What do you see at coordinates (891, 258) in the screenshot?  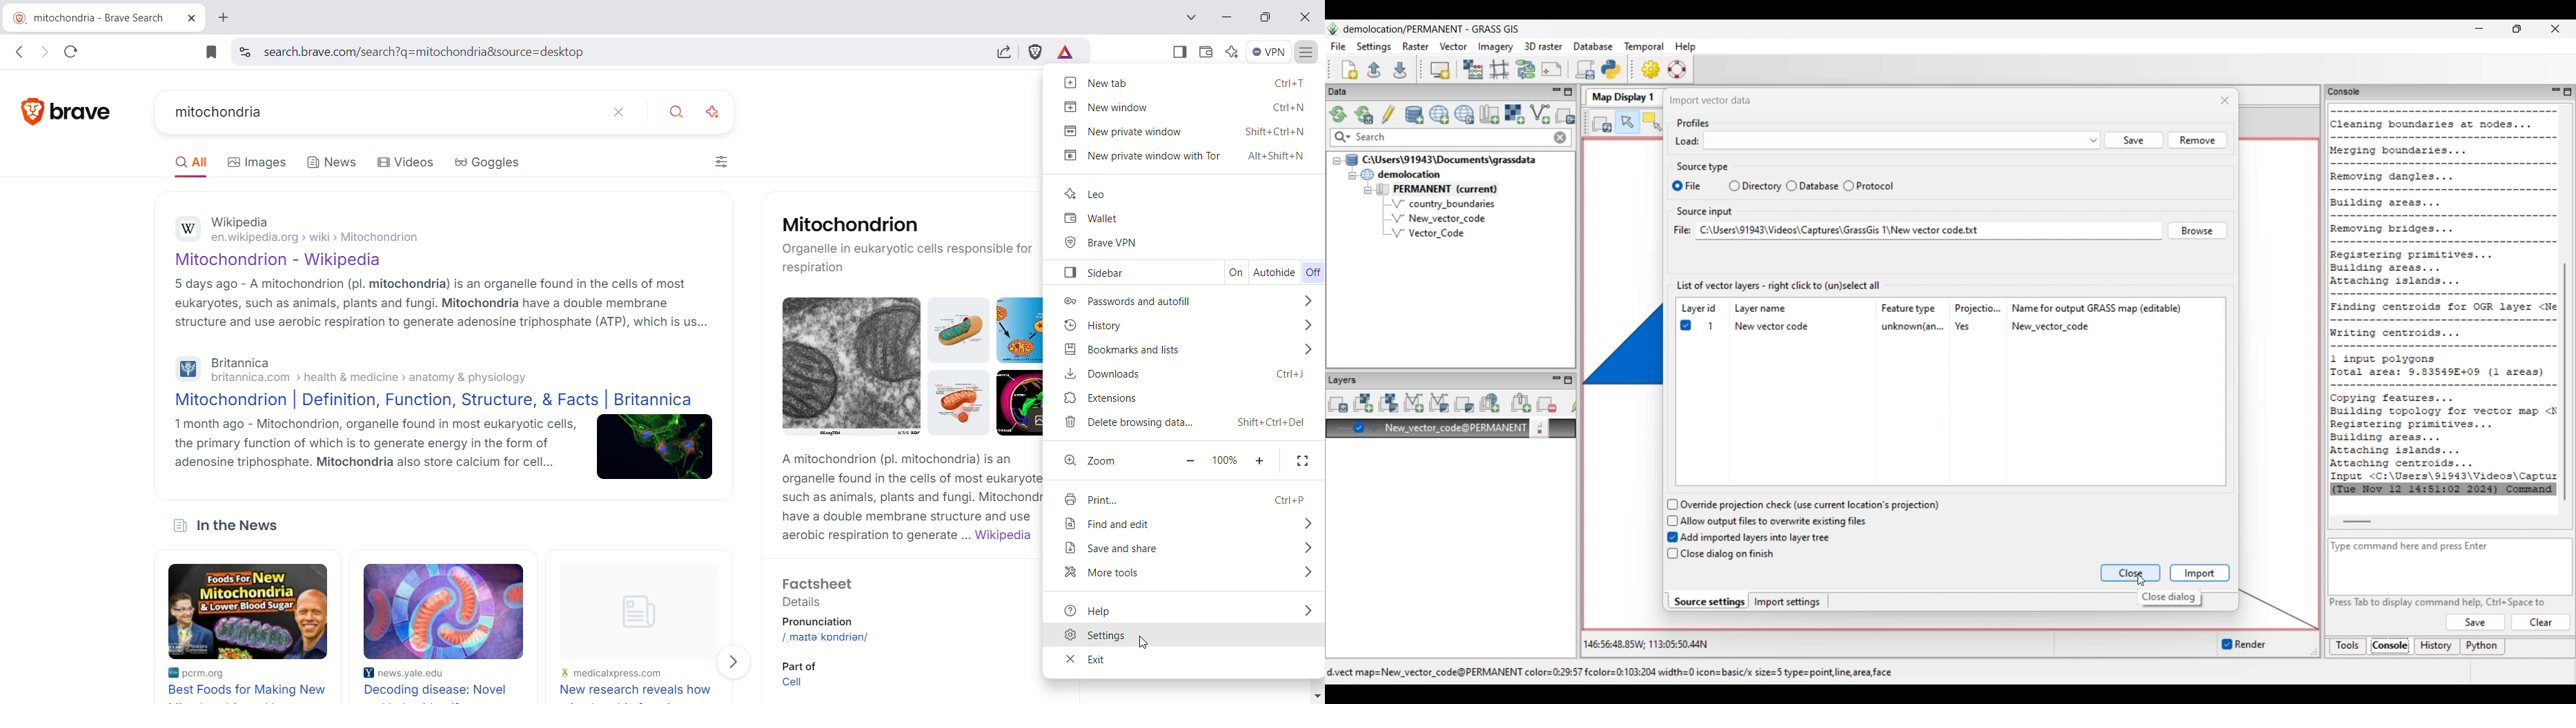 I see `Organelle in eukaryotic cells responsible for
respiration` at bounding box center [891, 258].